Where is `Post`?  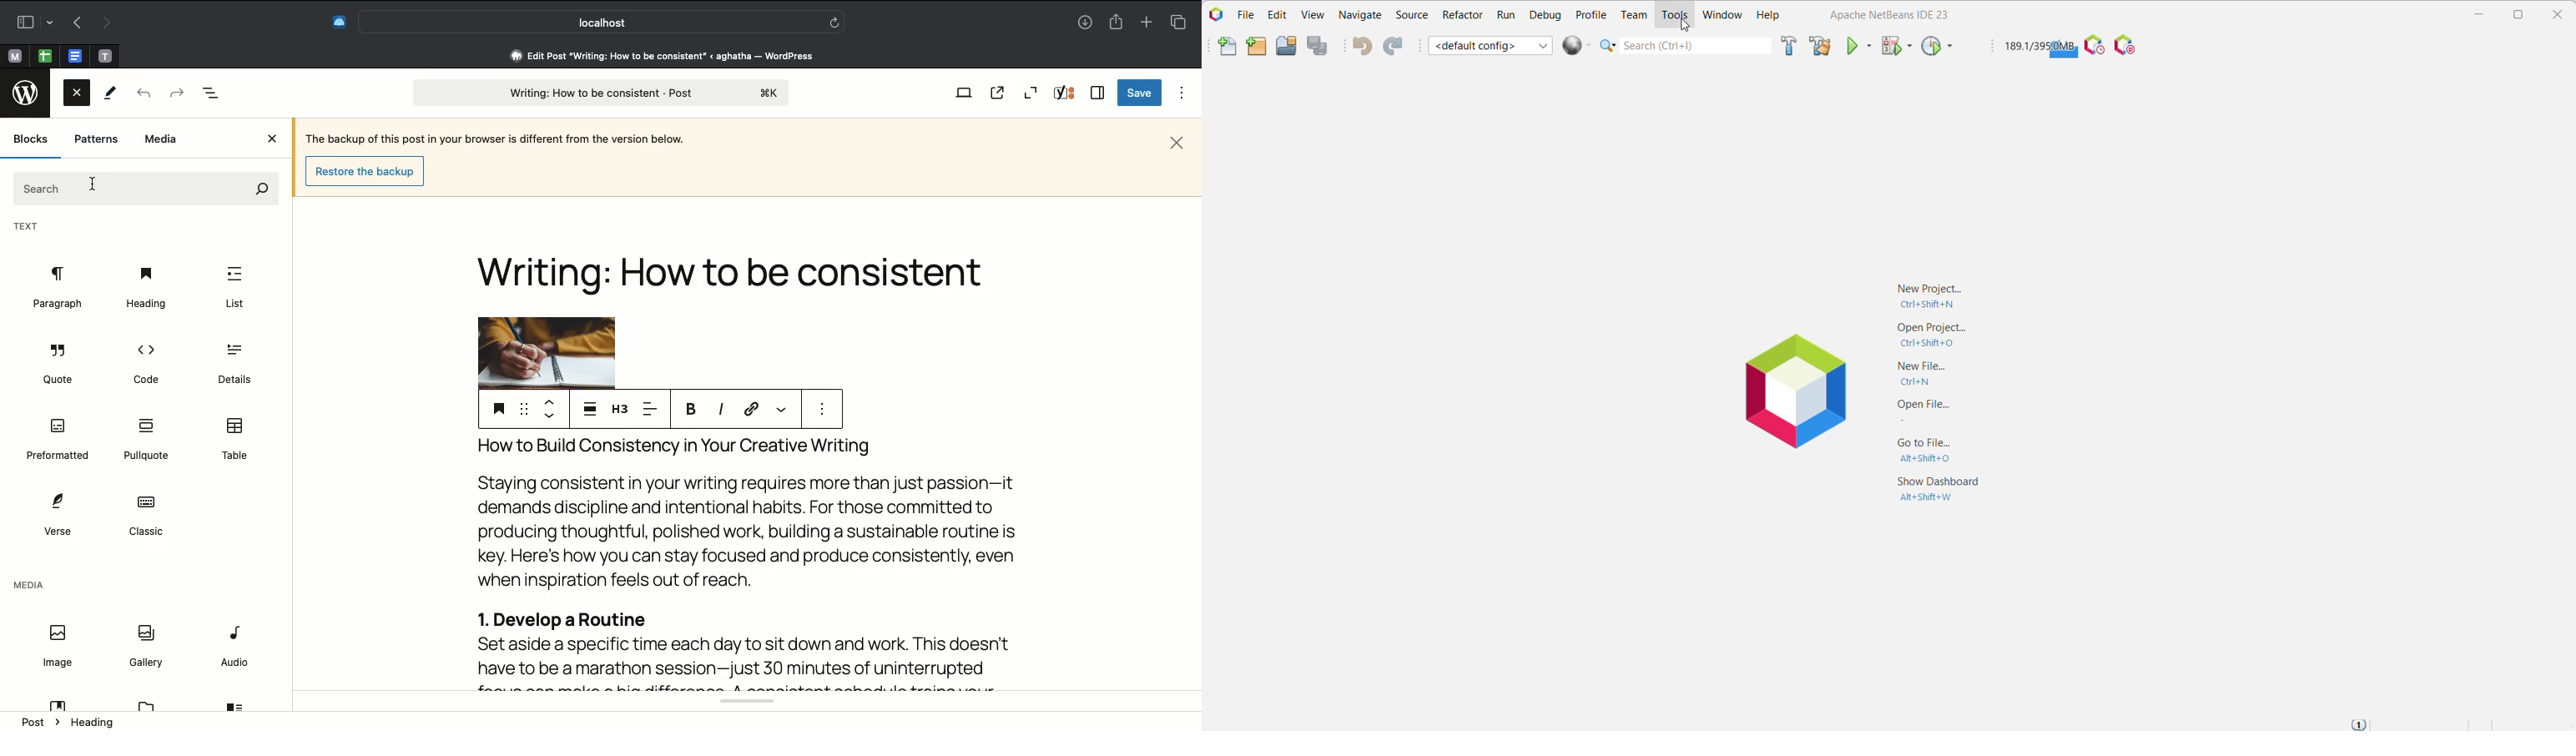 Post is located at coordinates (39, 721).